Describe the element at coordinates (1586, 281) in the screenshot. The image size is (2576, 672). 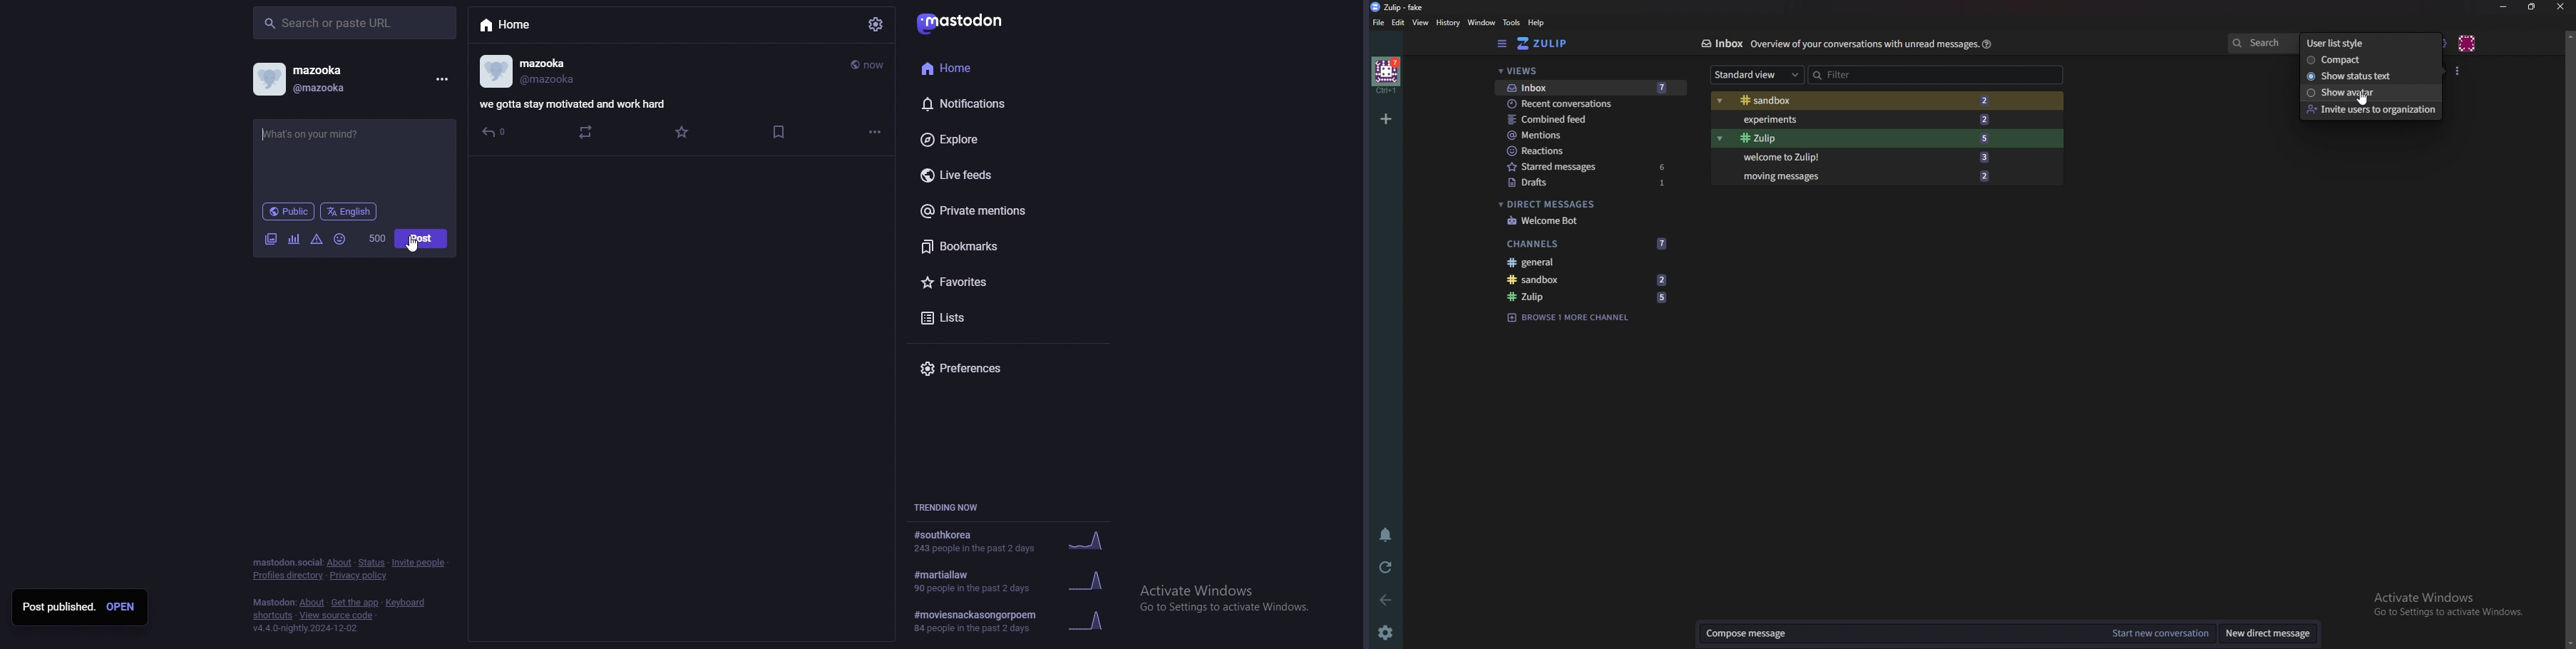
I see `Sandbox` at that location.